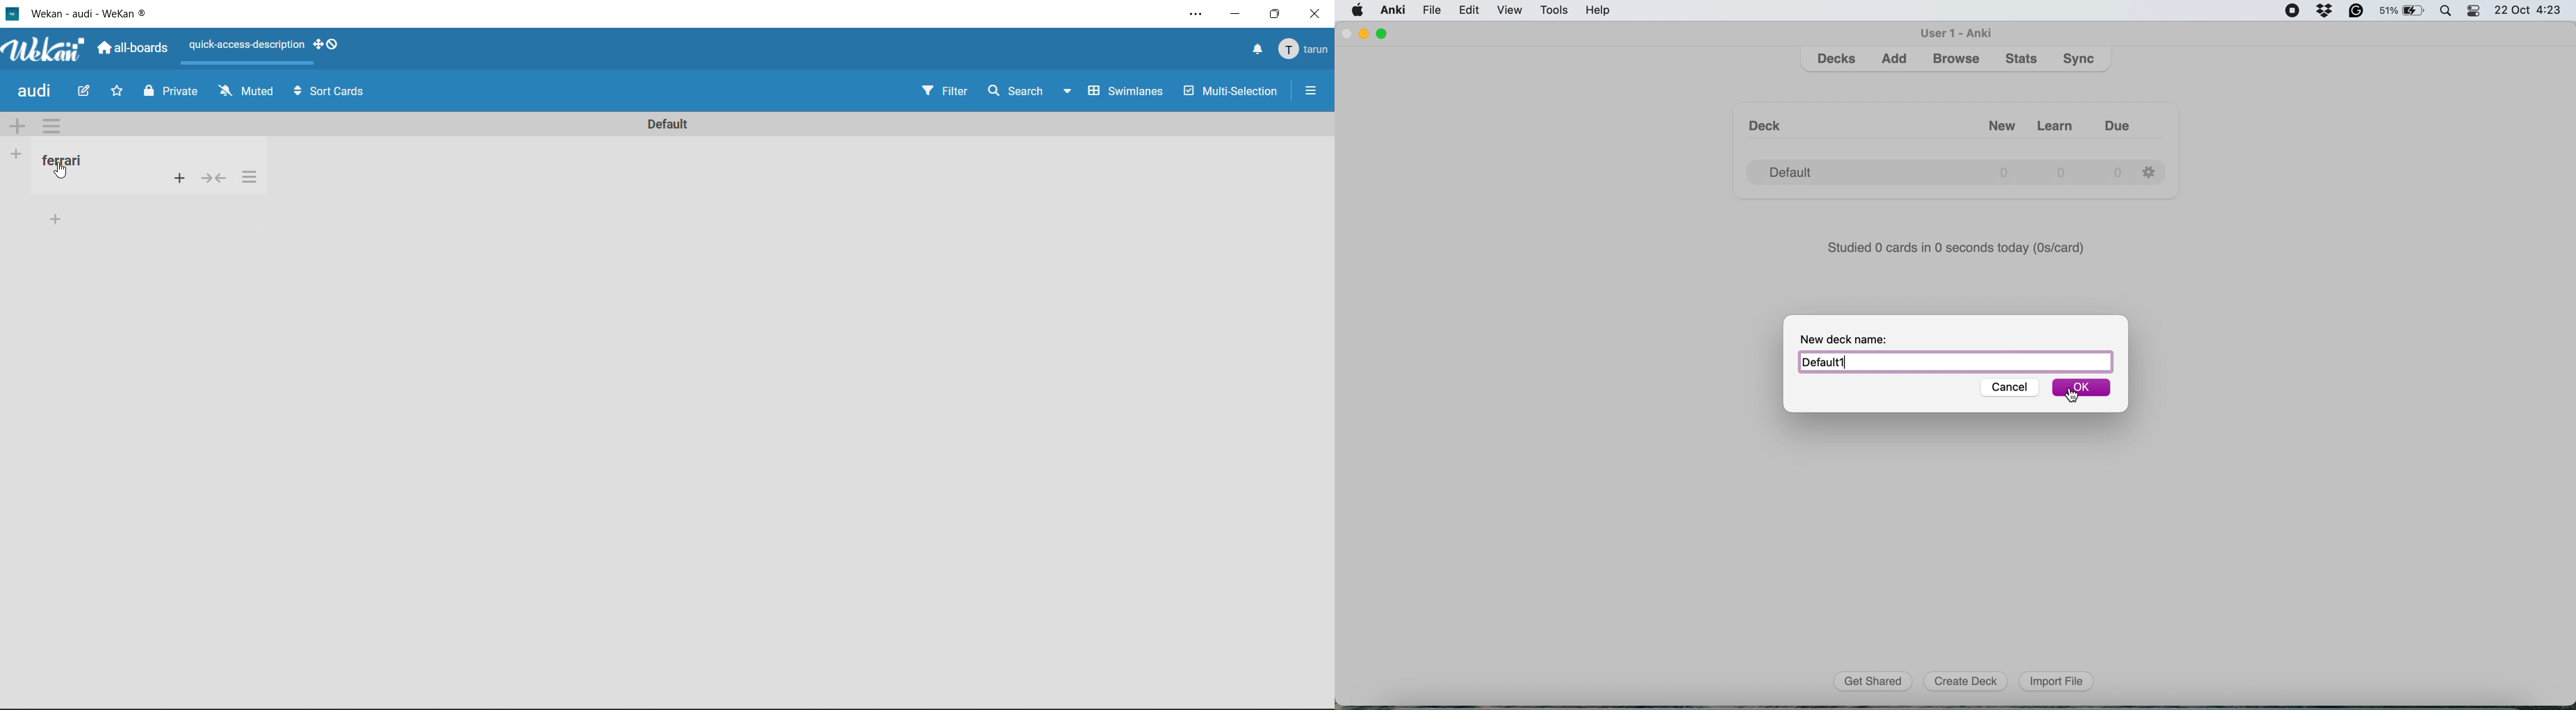 The height and width of the screenshot is (728, 2576). Describe the element at coordinates (1956, 60) in the screenshot. I see `browse` at that location.